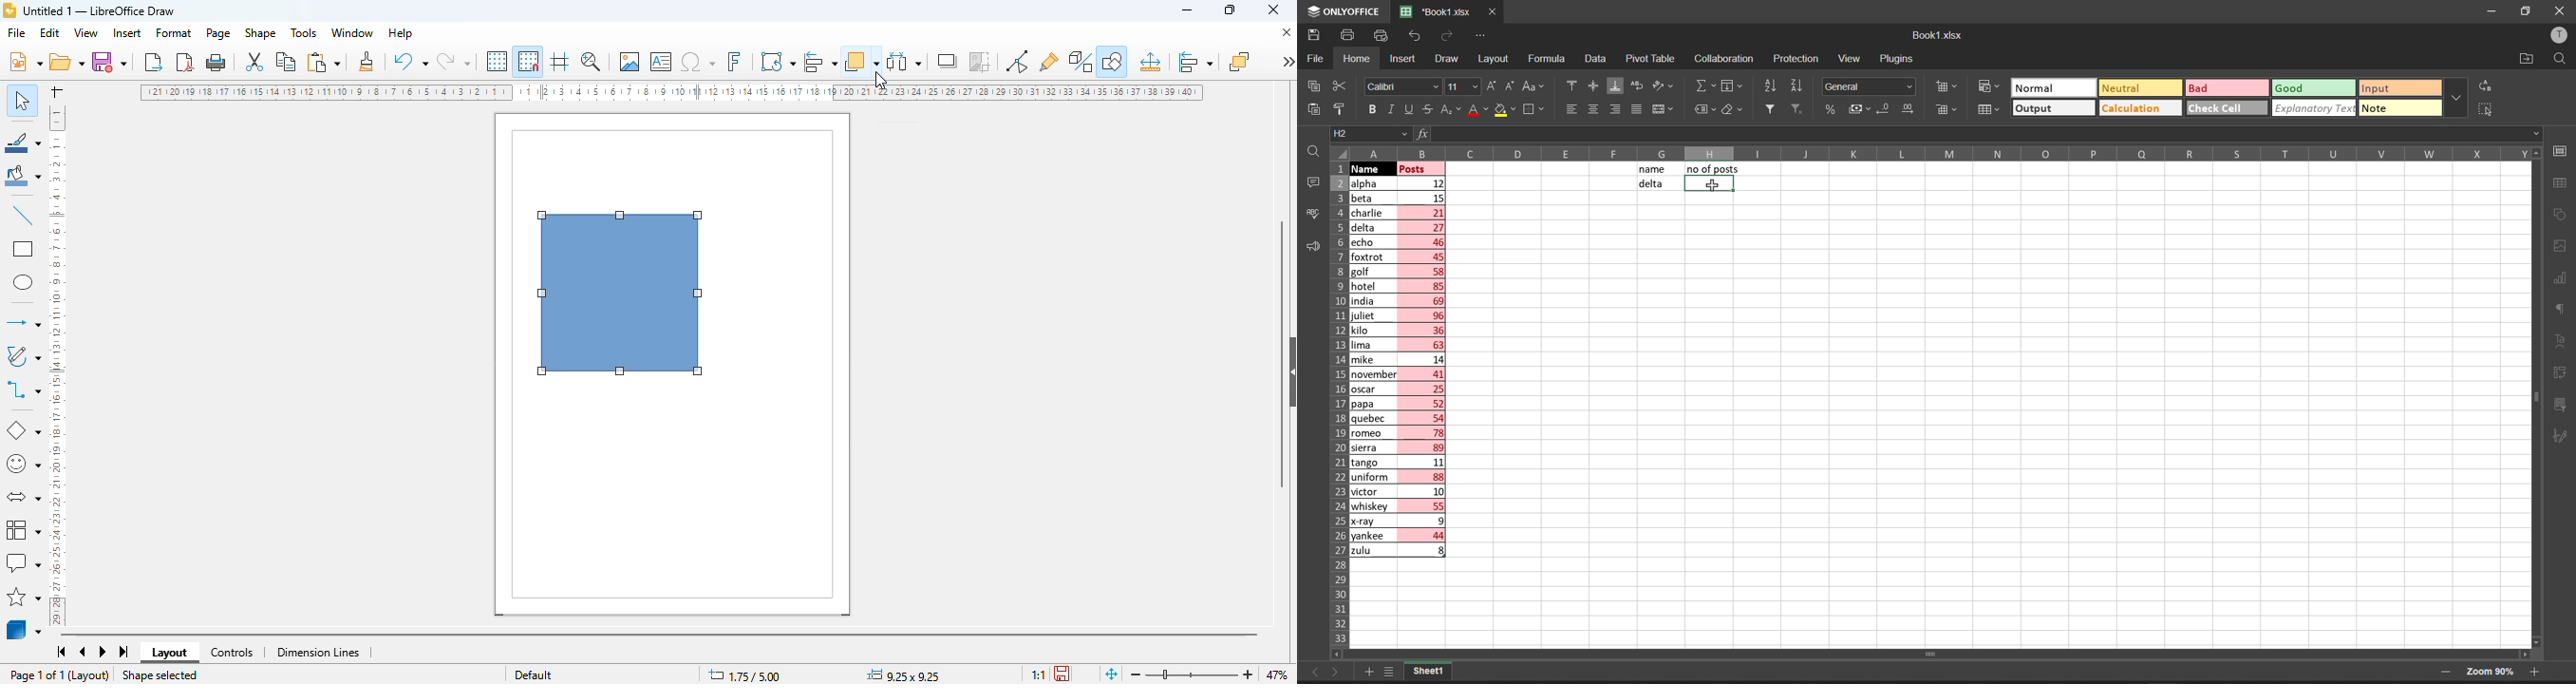  Describe the element at coordinates (411, 61) in the screenshot. I see `undo` at that location.